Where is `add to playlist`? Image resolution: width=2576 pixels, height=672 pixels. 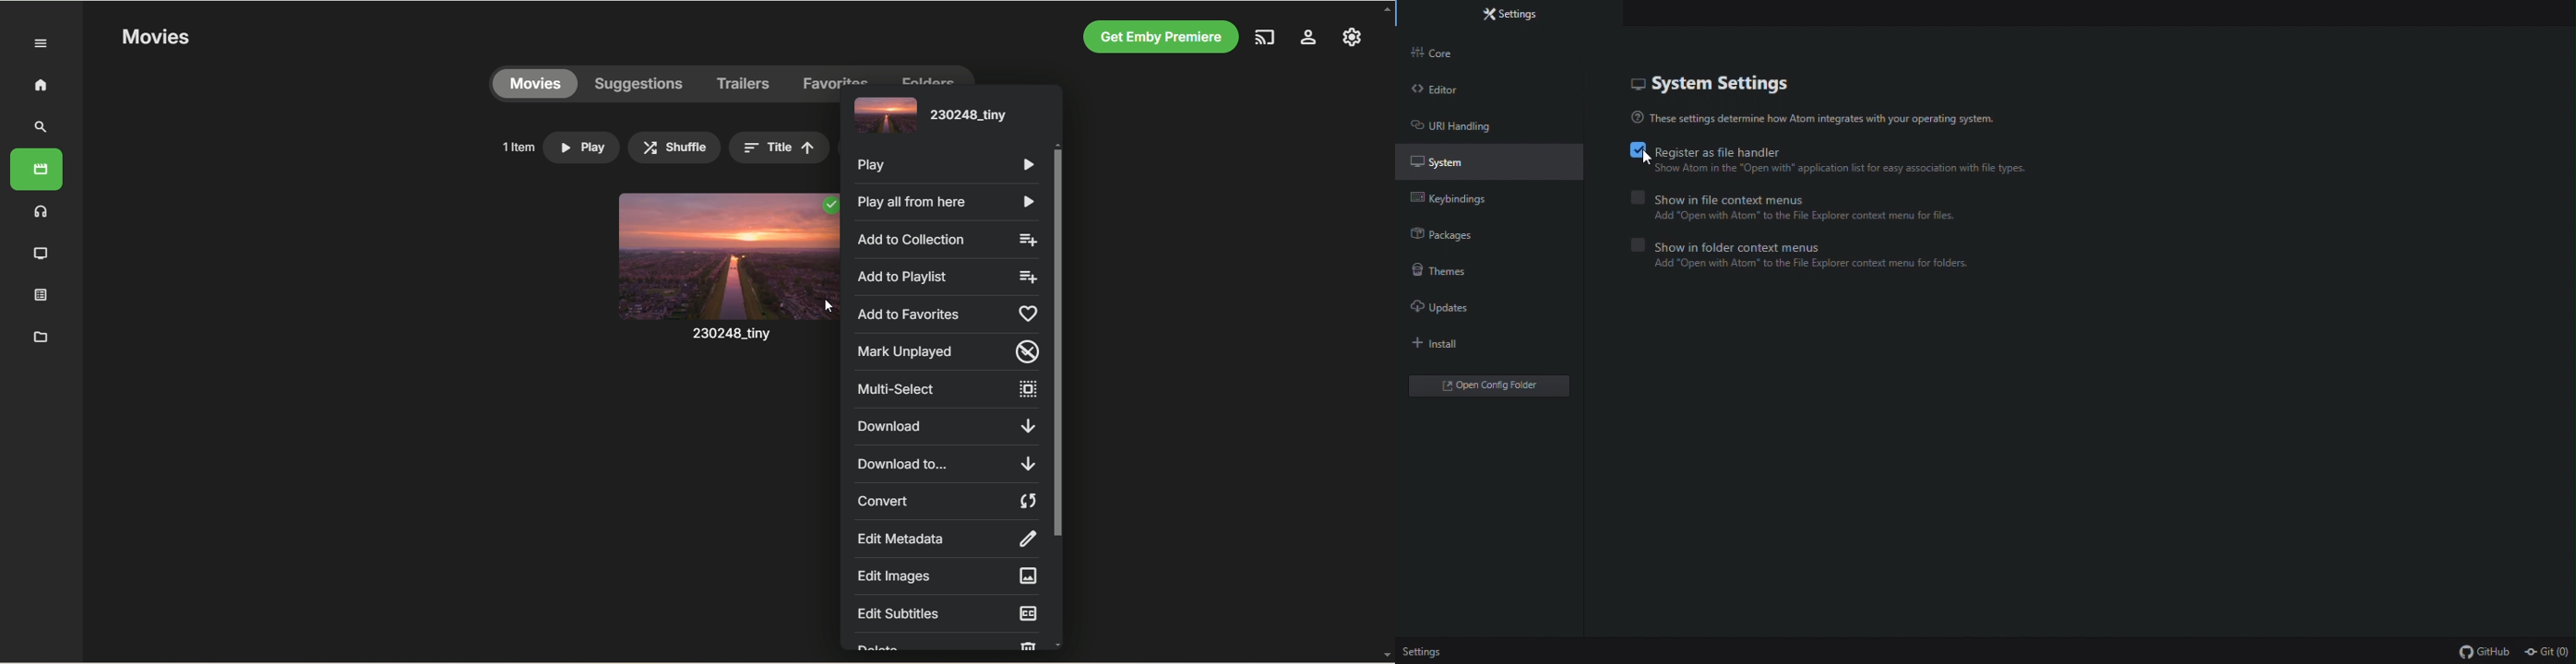 add to playlist is located at coordinates (949, 278).